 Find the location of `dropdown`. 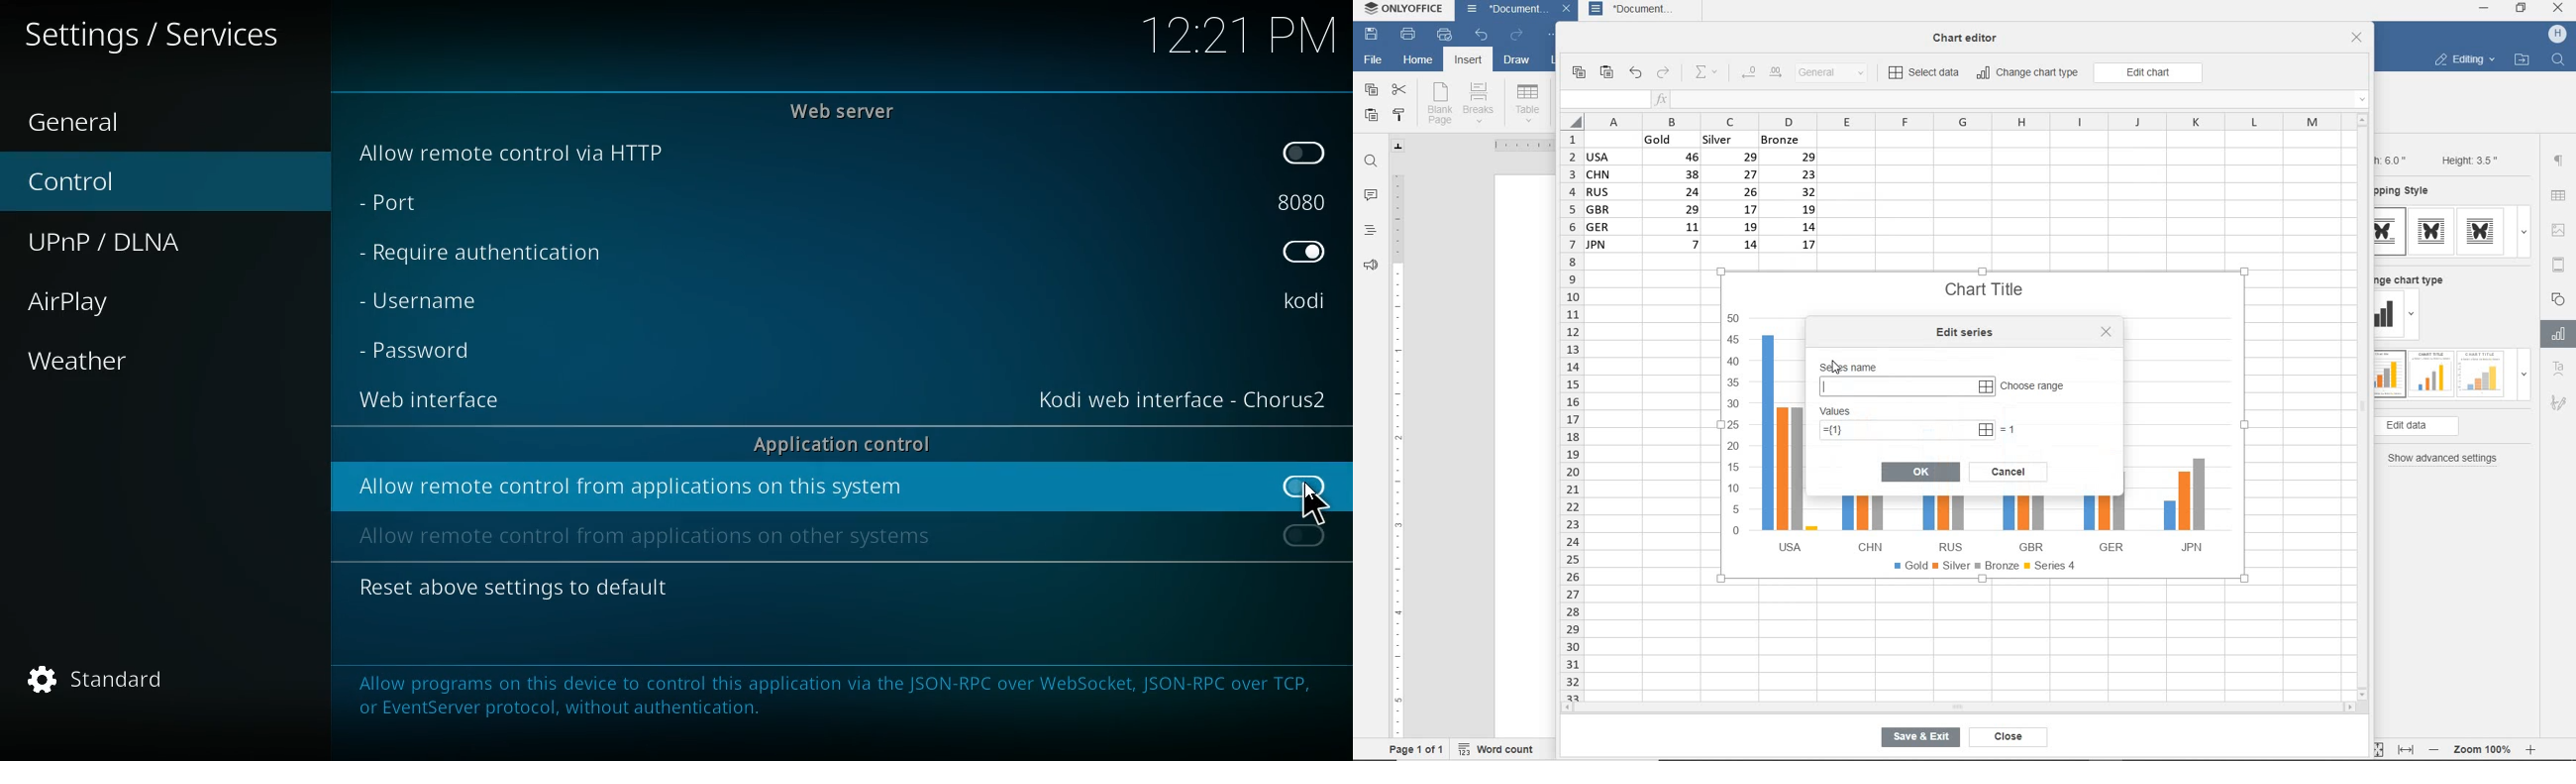

dropdown is located at coordinates (2524, 378).